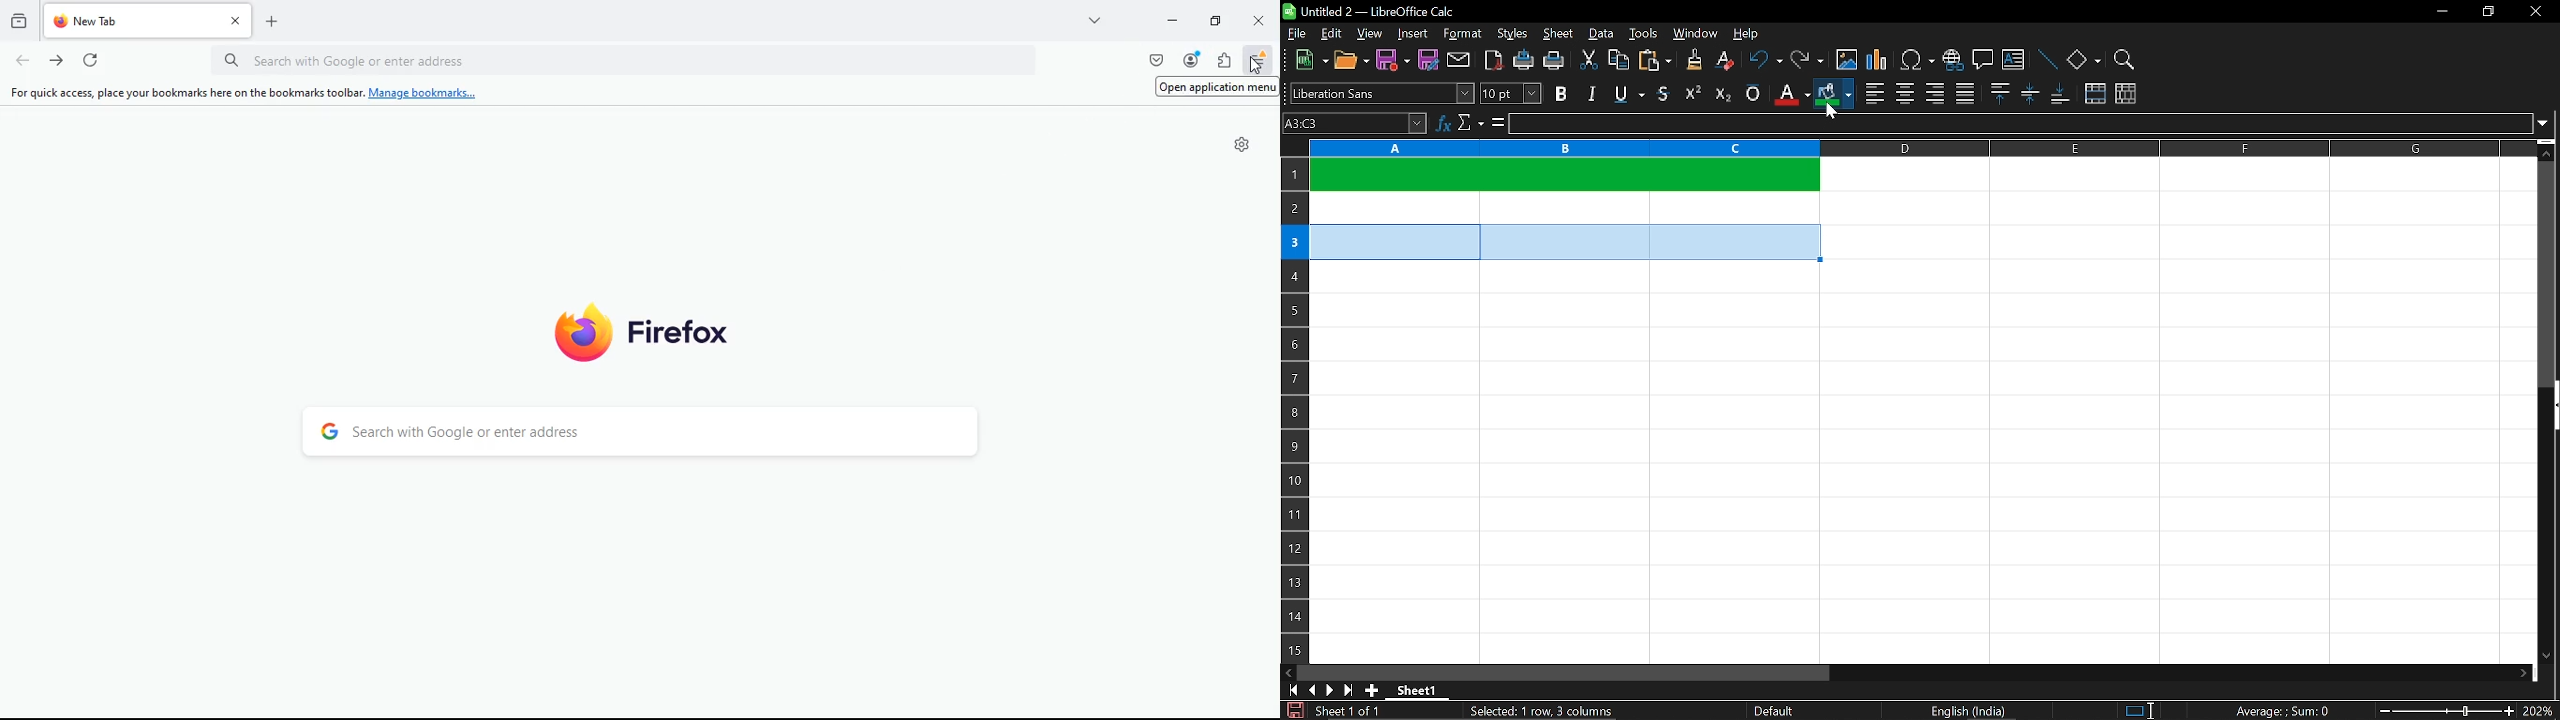 This screenshot has width=2576, height=728. What do you see at coordinates (1292, 710) in the screenshot?
I see `save ` at bounding box center [1292, 710].